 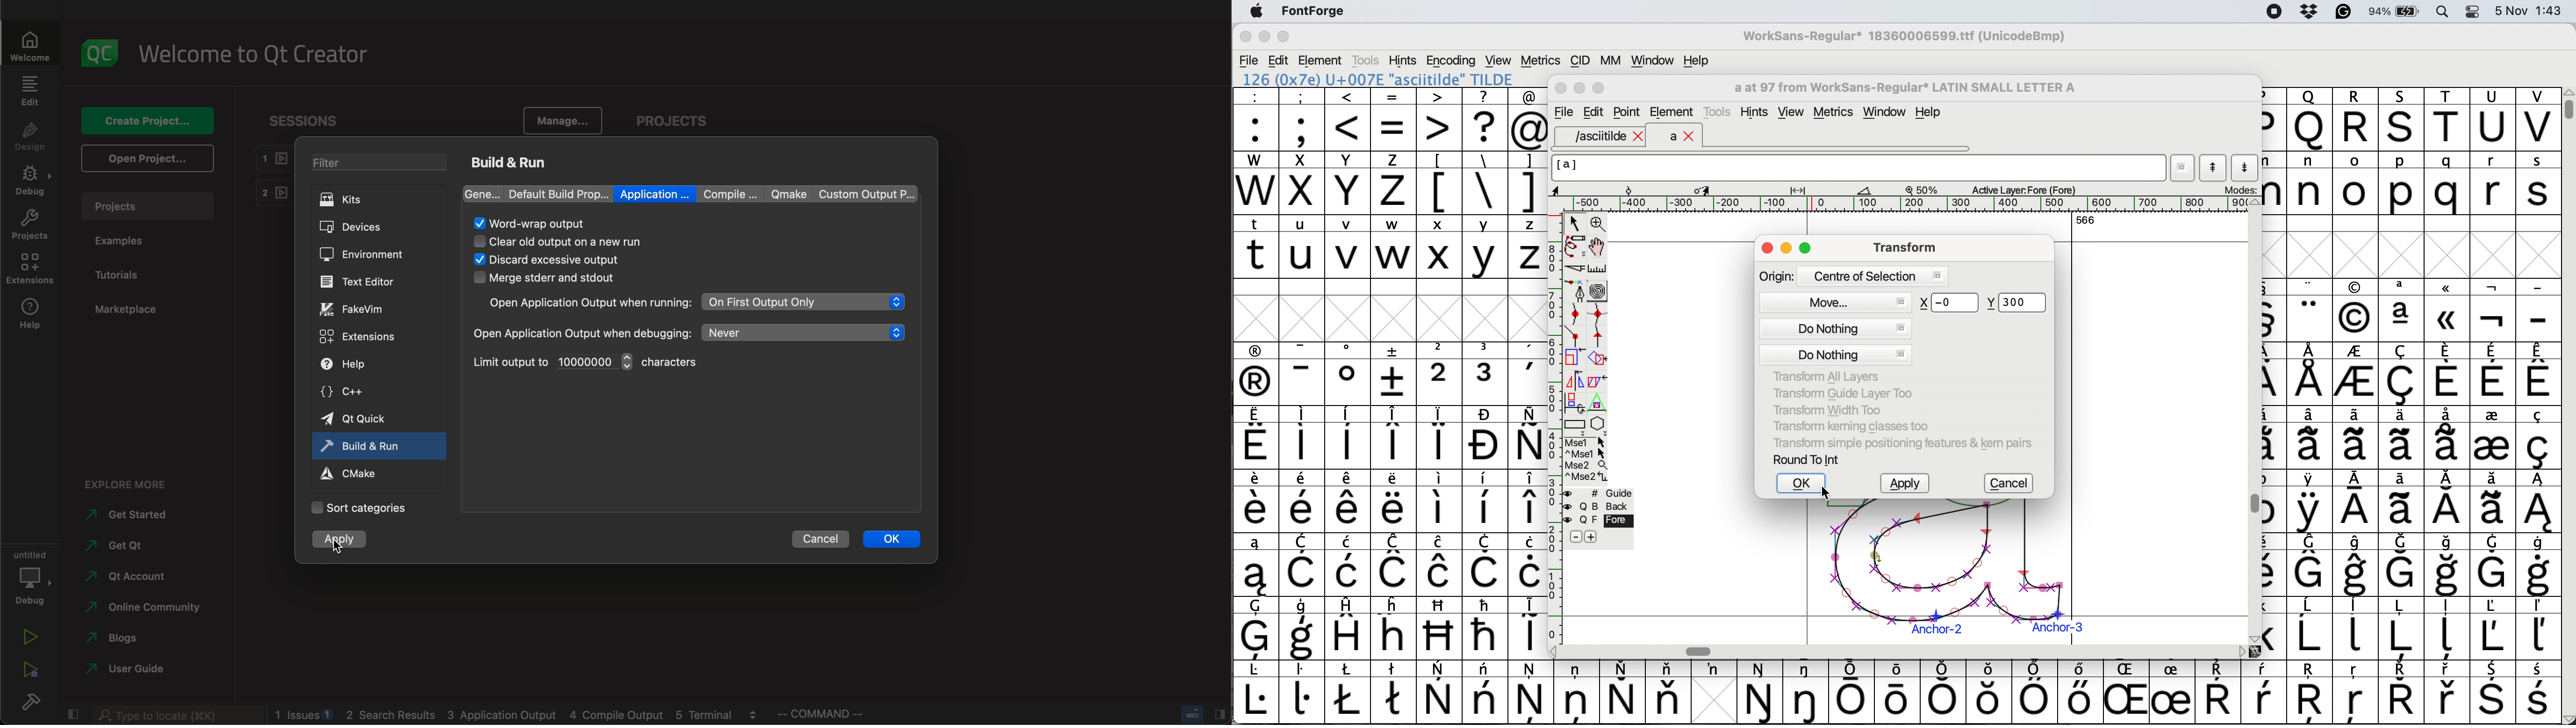 I want to click on v, so click(x=1348, y=248).